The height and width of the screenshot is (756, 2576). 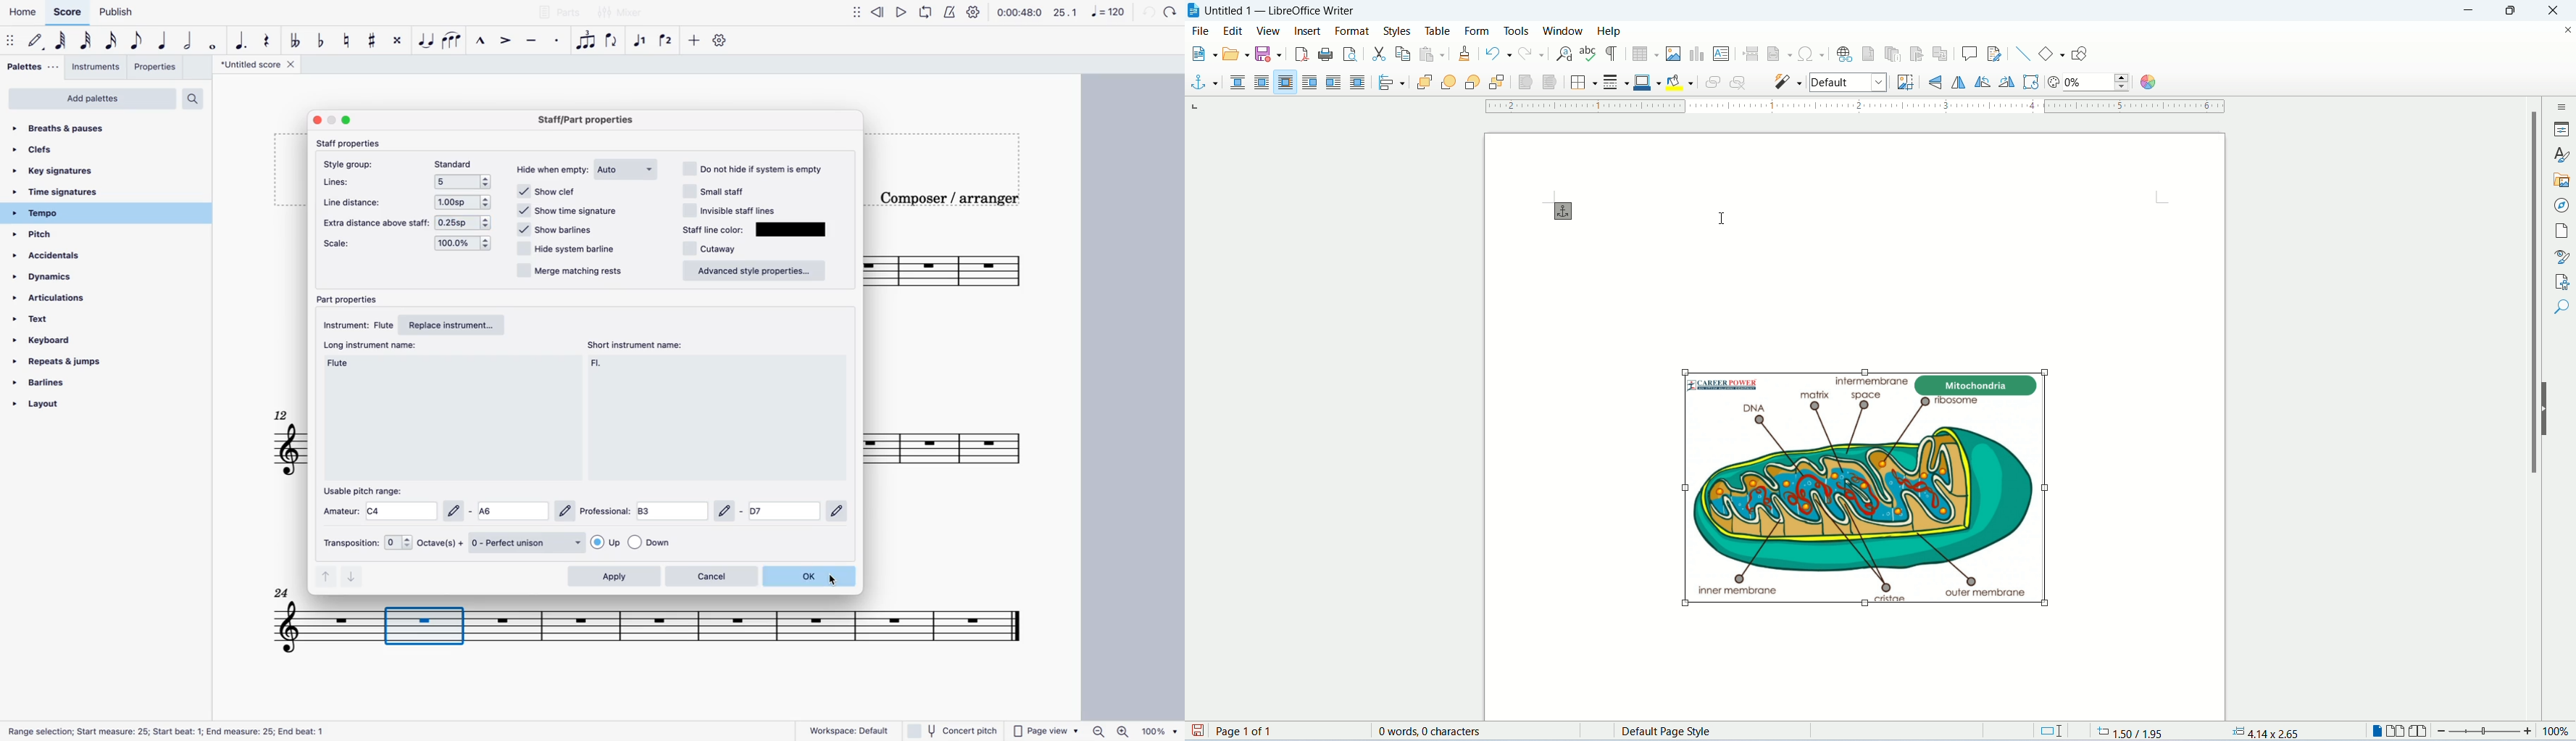 What do you see at coordinates (241, 41) in the screenshot?
I see `augmentation dot` at bounding box center [241, 41].